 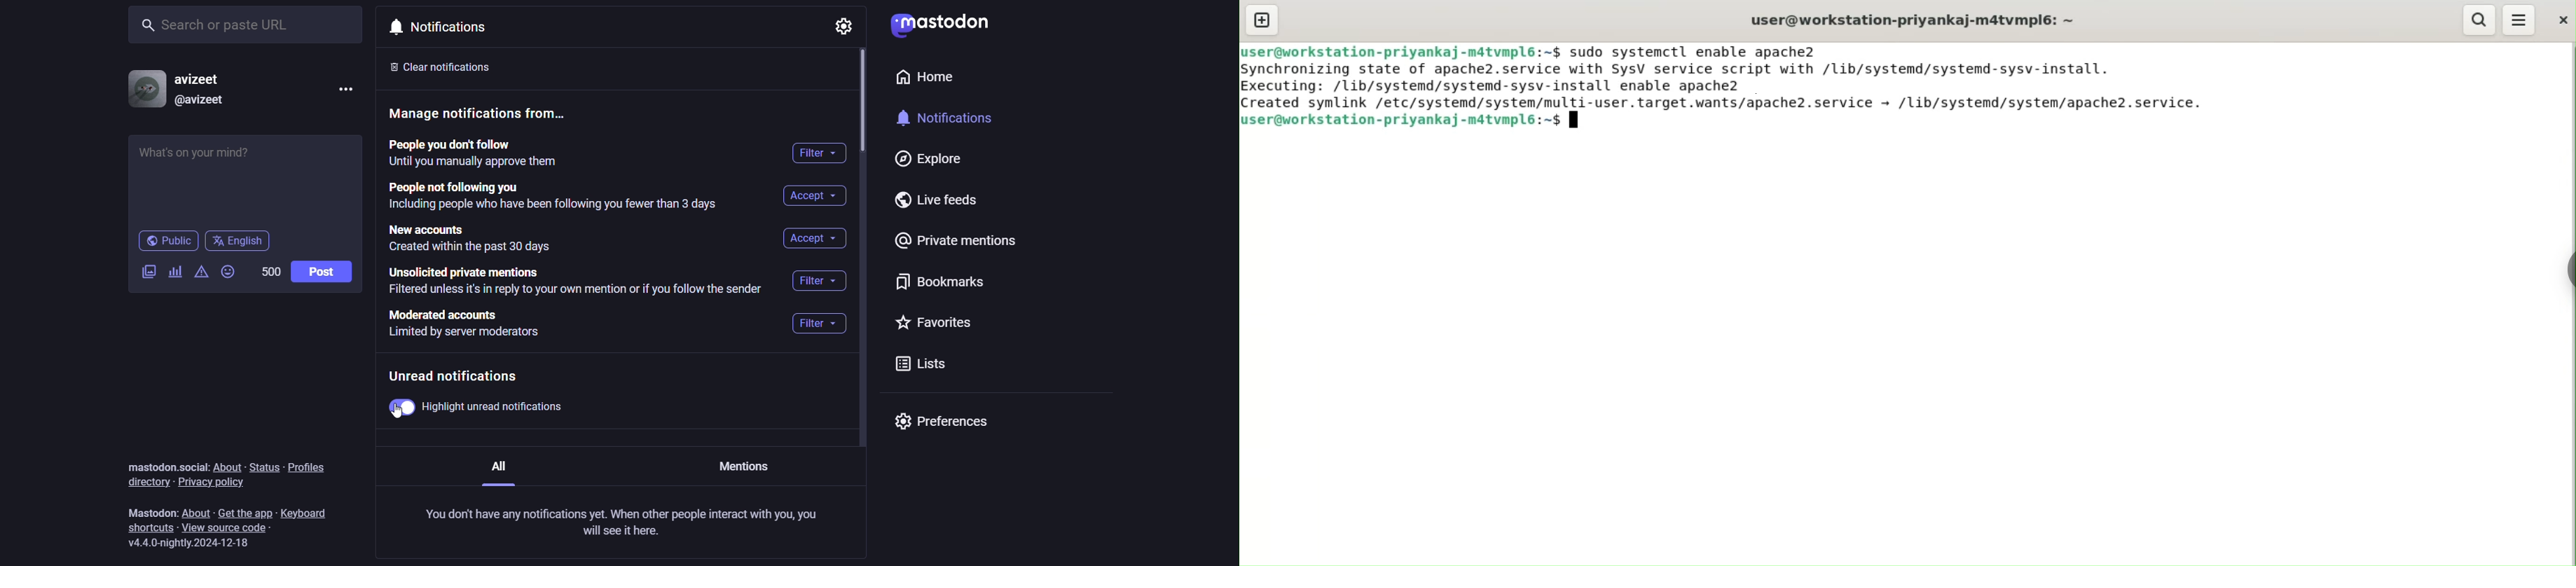 I want to click on profiles, so click(x=314, y=464).